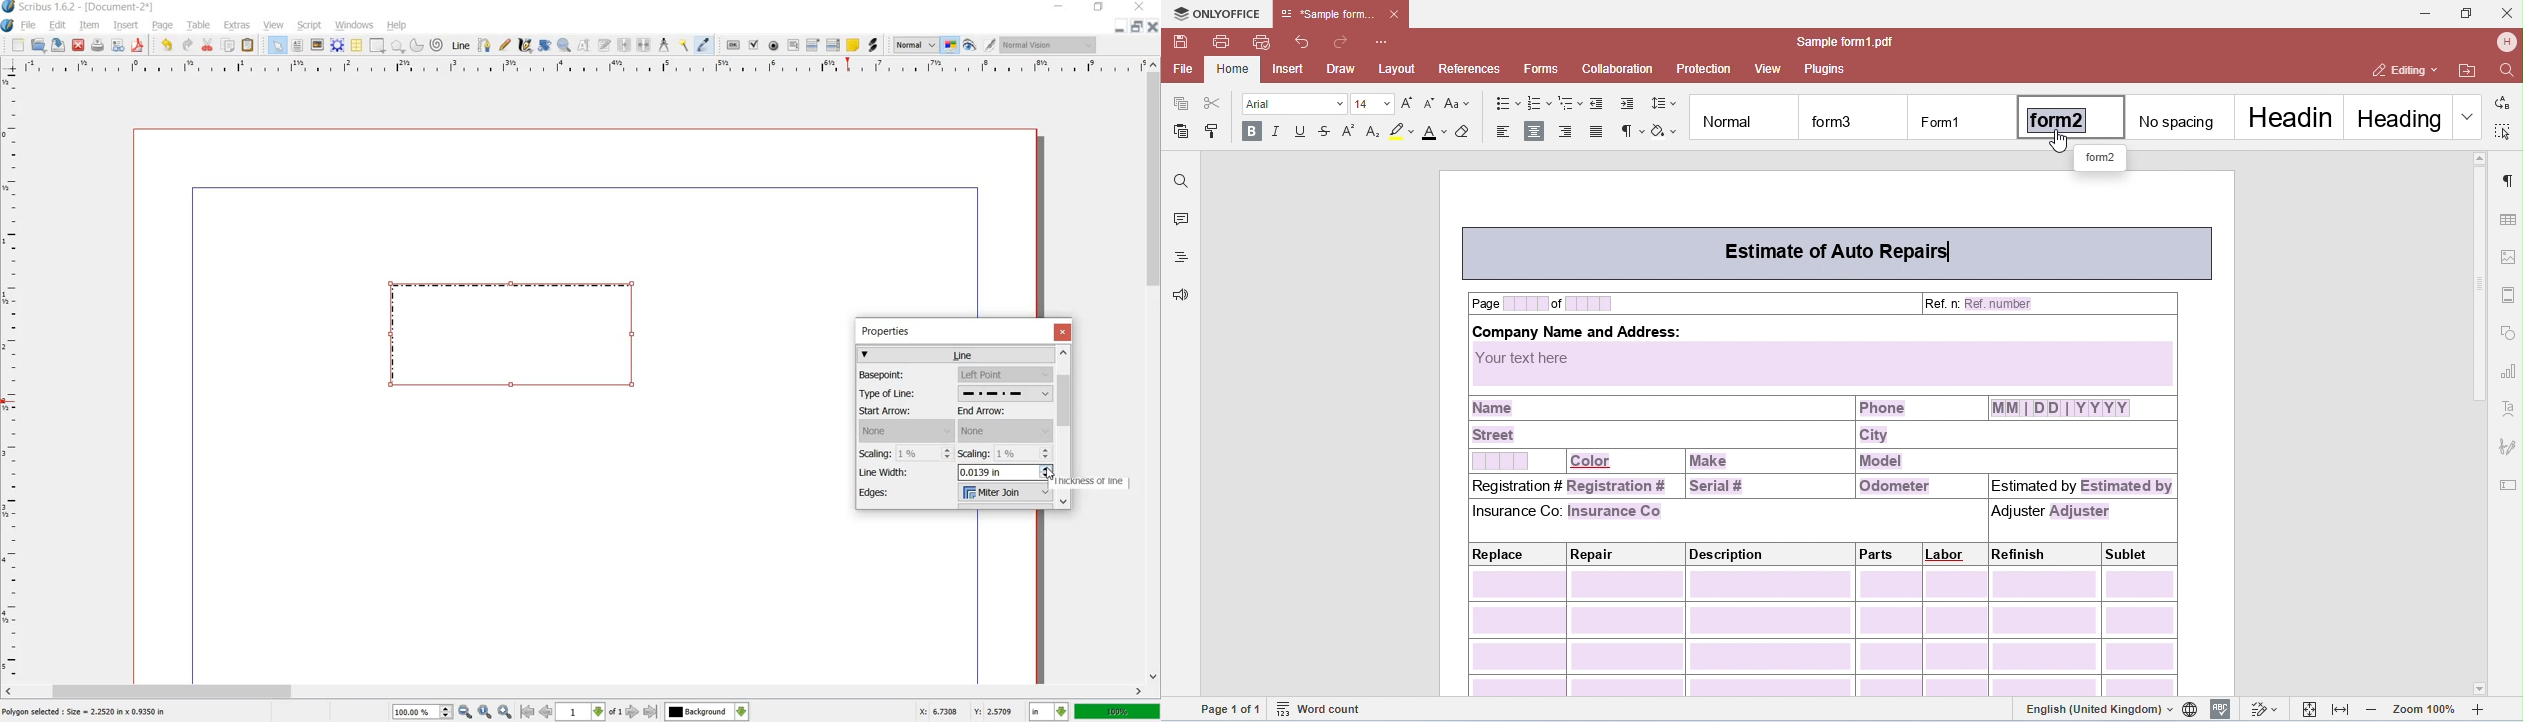 This screenshot has height=728, width=2548. I want to click on 100%, so click(1118, 712).